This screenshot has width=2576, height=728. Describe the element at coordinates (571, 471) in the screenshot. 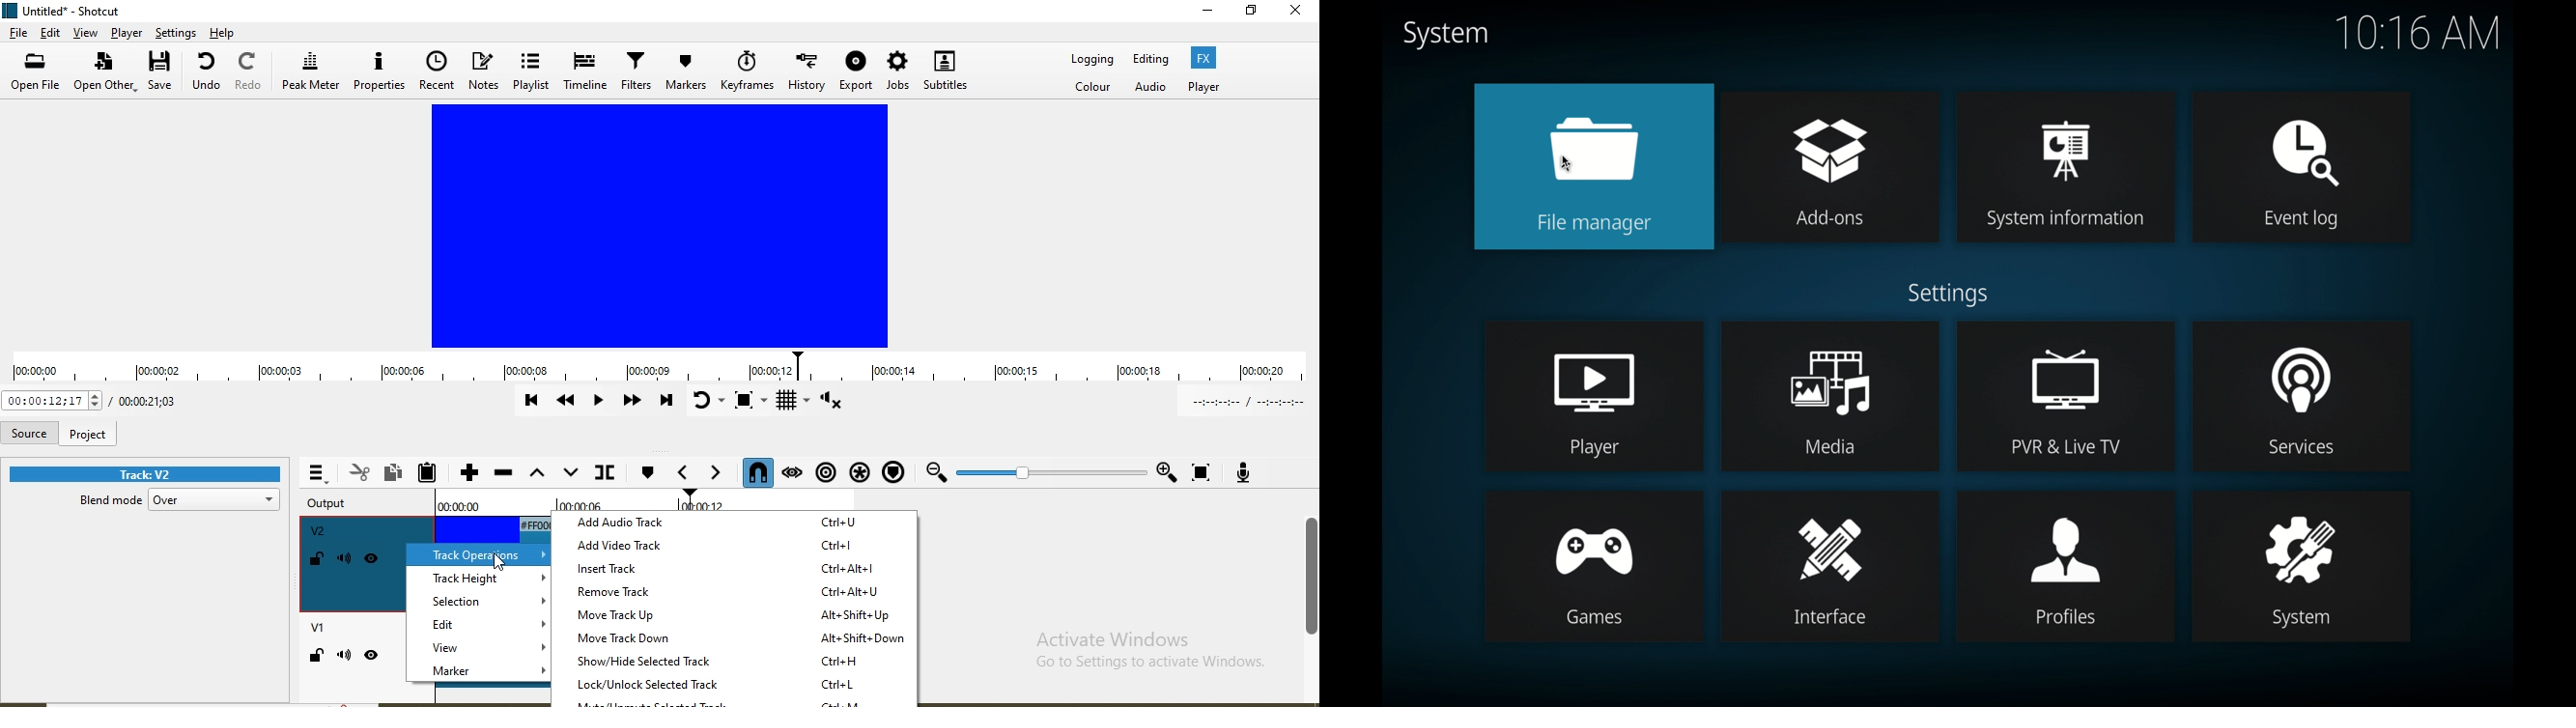

I see `overwrite` at that location.